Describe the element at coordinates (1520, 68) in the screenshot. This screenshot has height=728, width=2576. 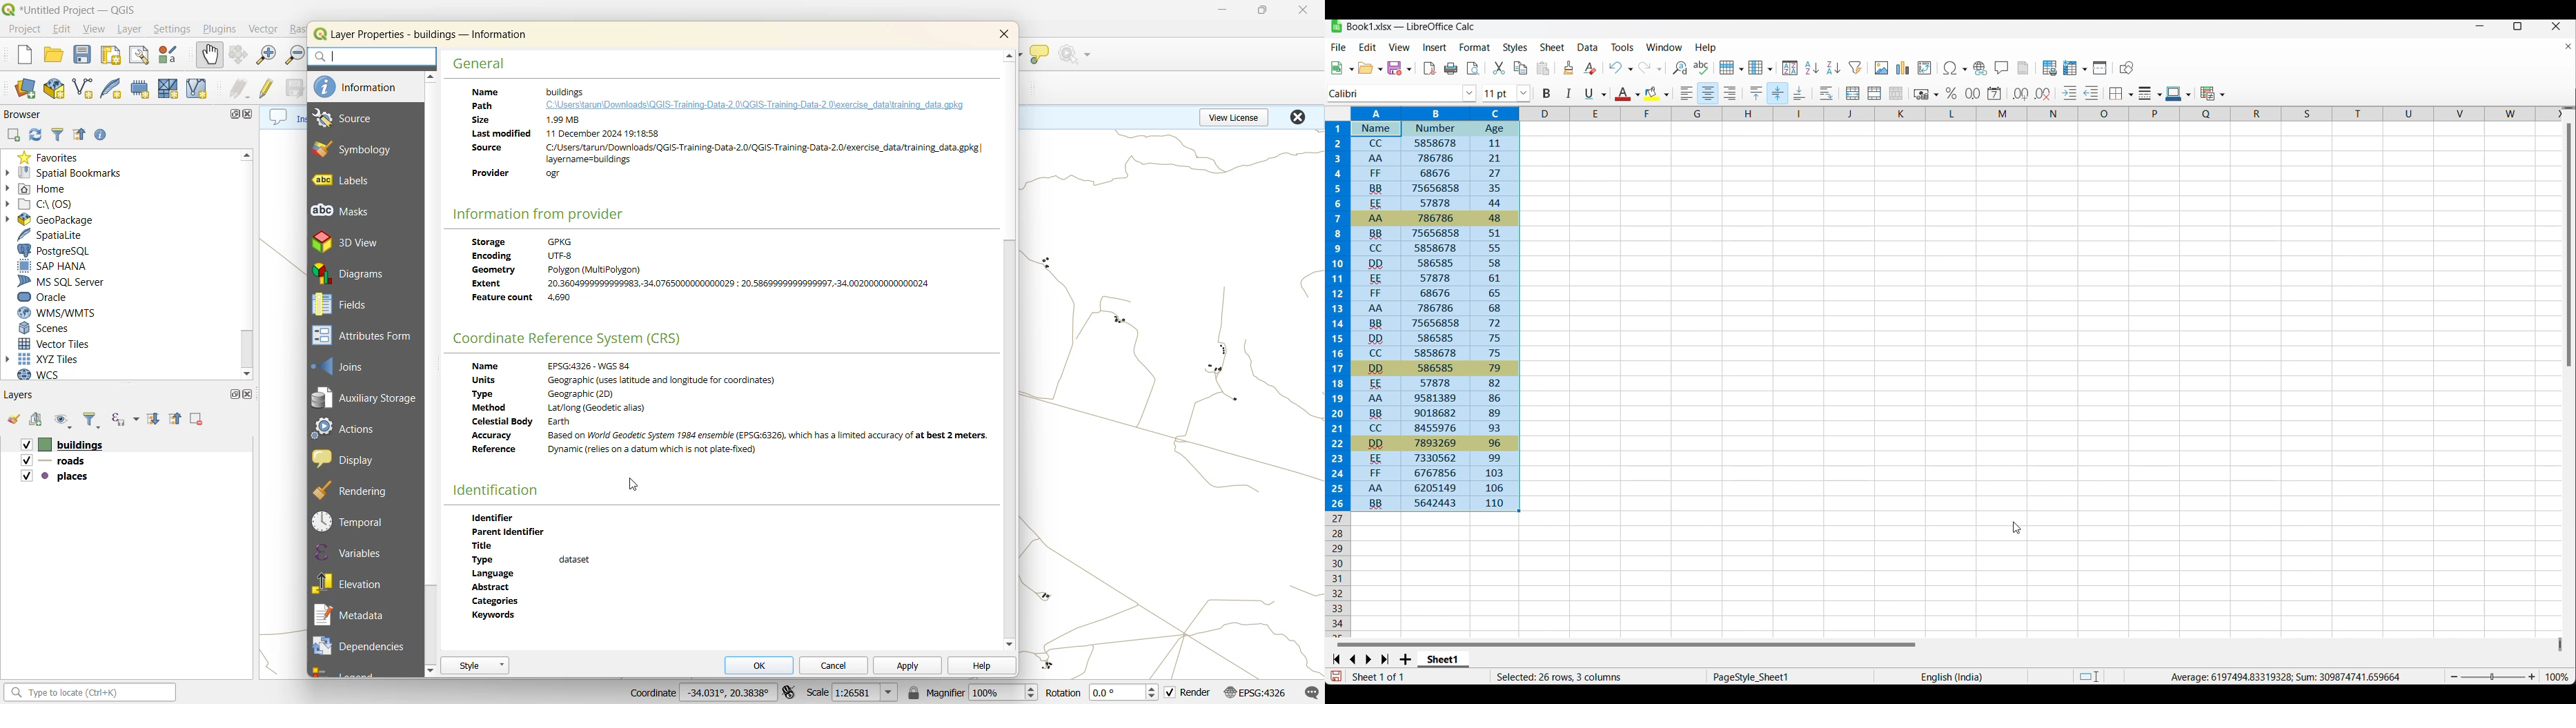
I see `Copy` at that location.